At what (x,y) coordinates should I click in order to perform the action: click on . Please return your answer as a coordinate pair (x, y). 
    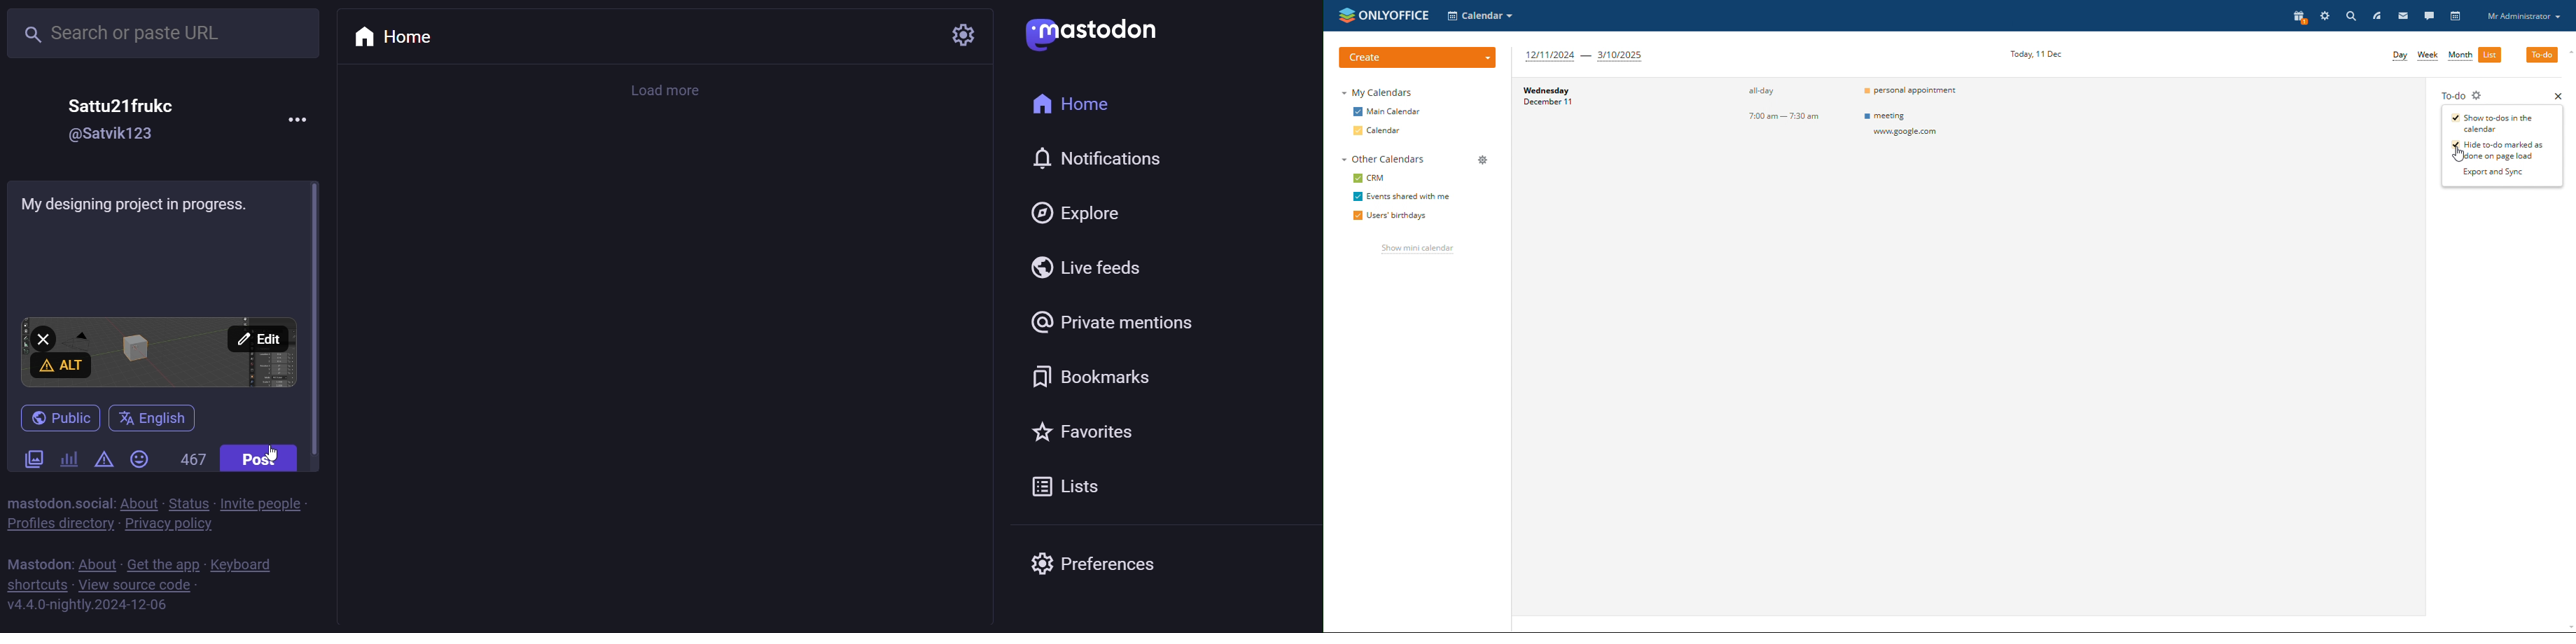
    Looking at the image, I should click on (1923, 127).